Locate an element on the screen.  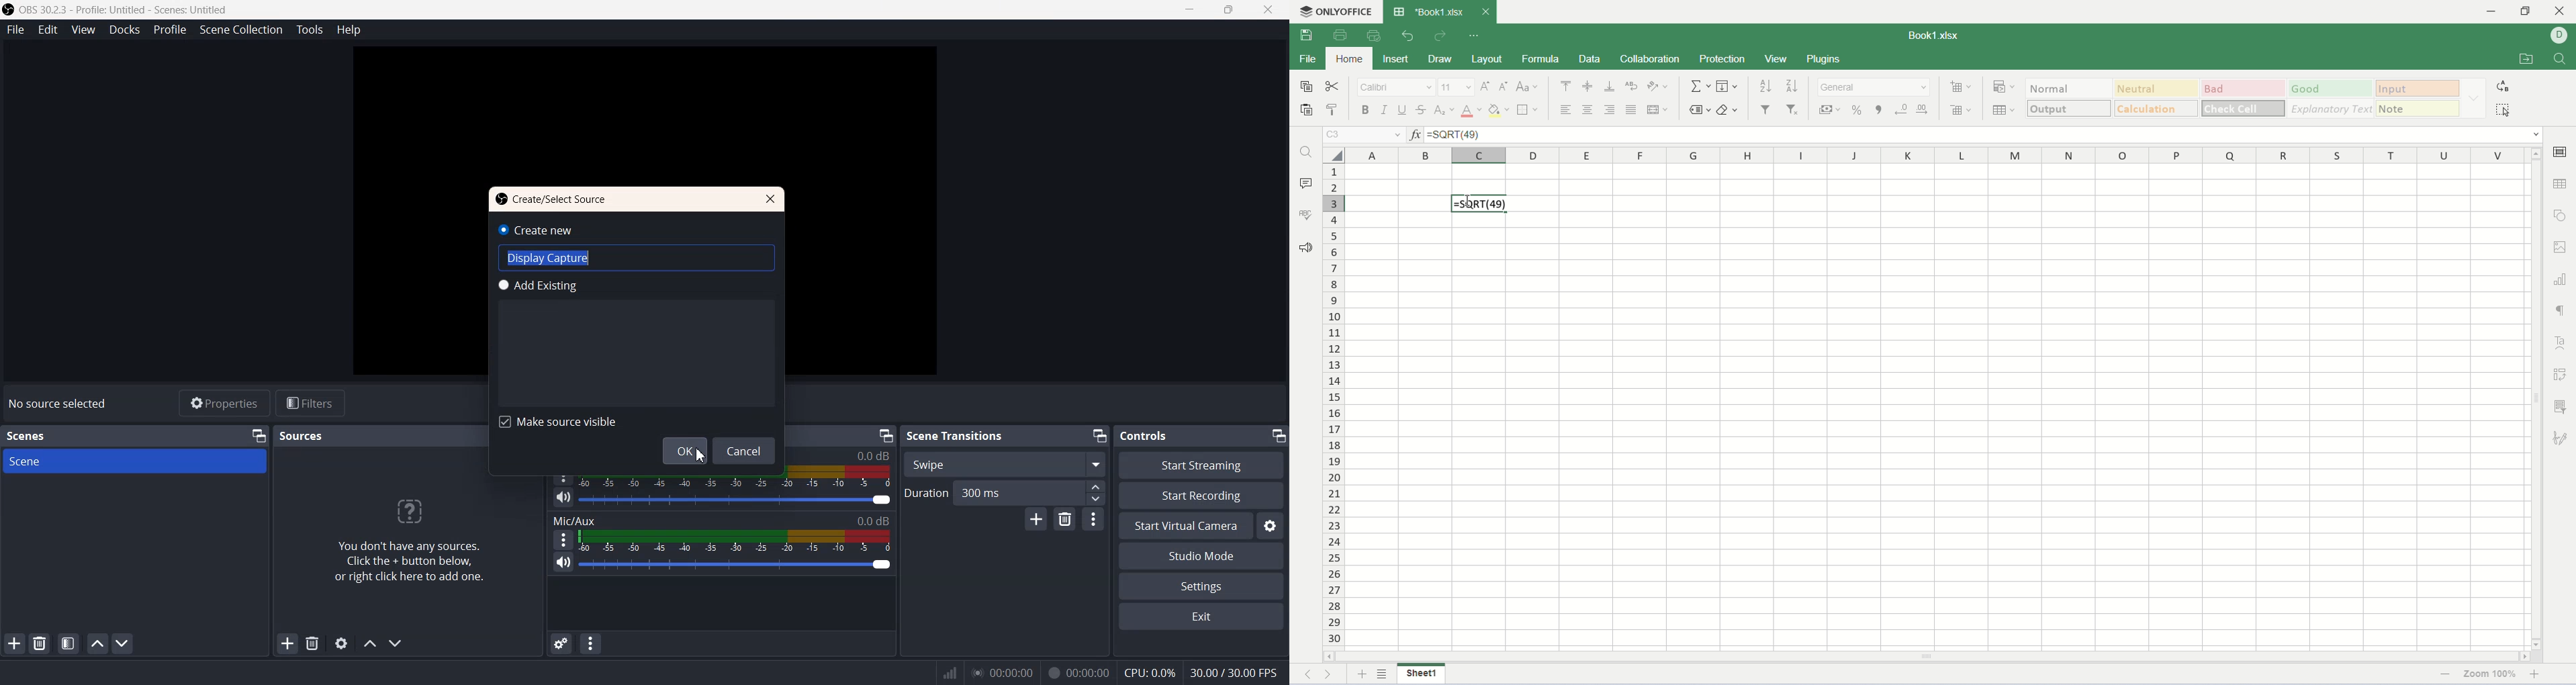
protection is located at coordinates (1724, 58).